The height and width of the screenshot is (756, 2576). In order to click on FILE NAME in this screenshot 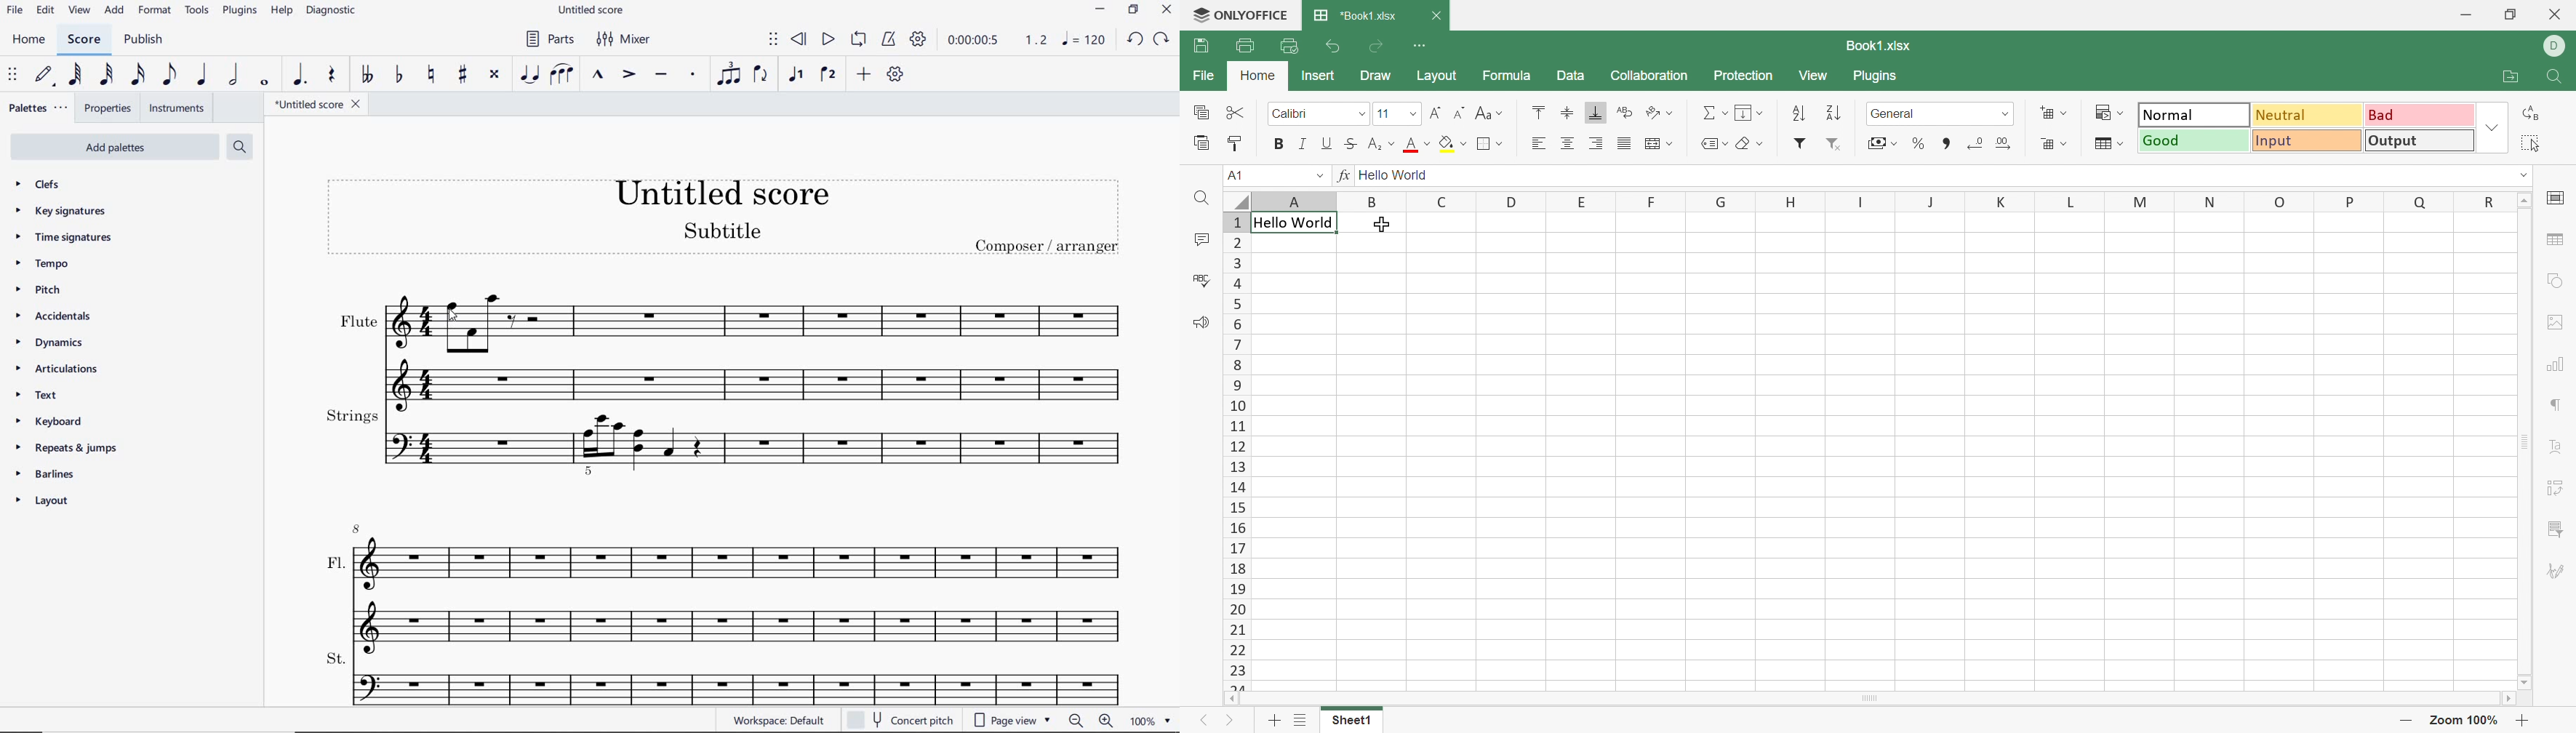, I will do `click(321, 104)`.